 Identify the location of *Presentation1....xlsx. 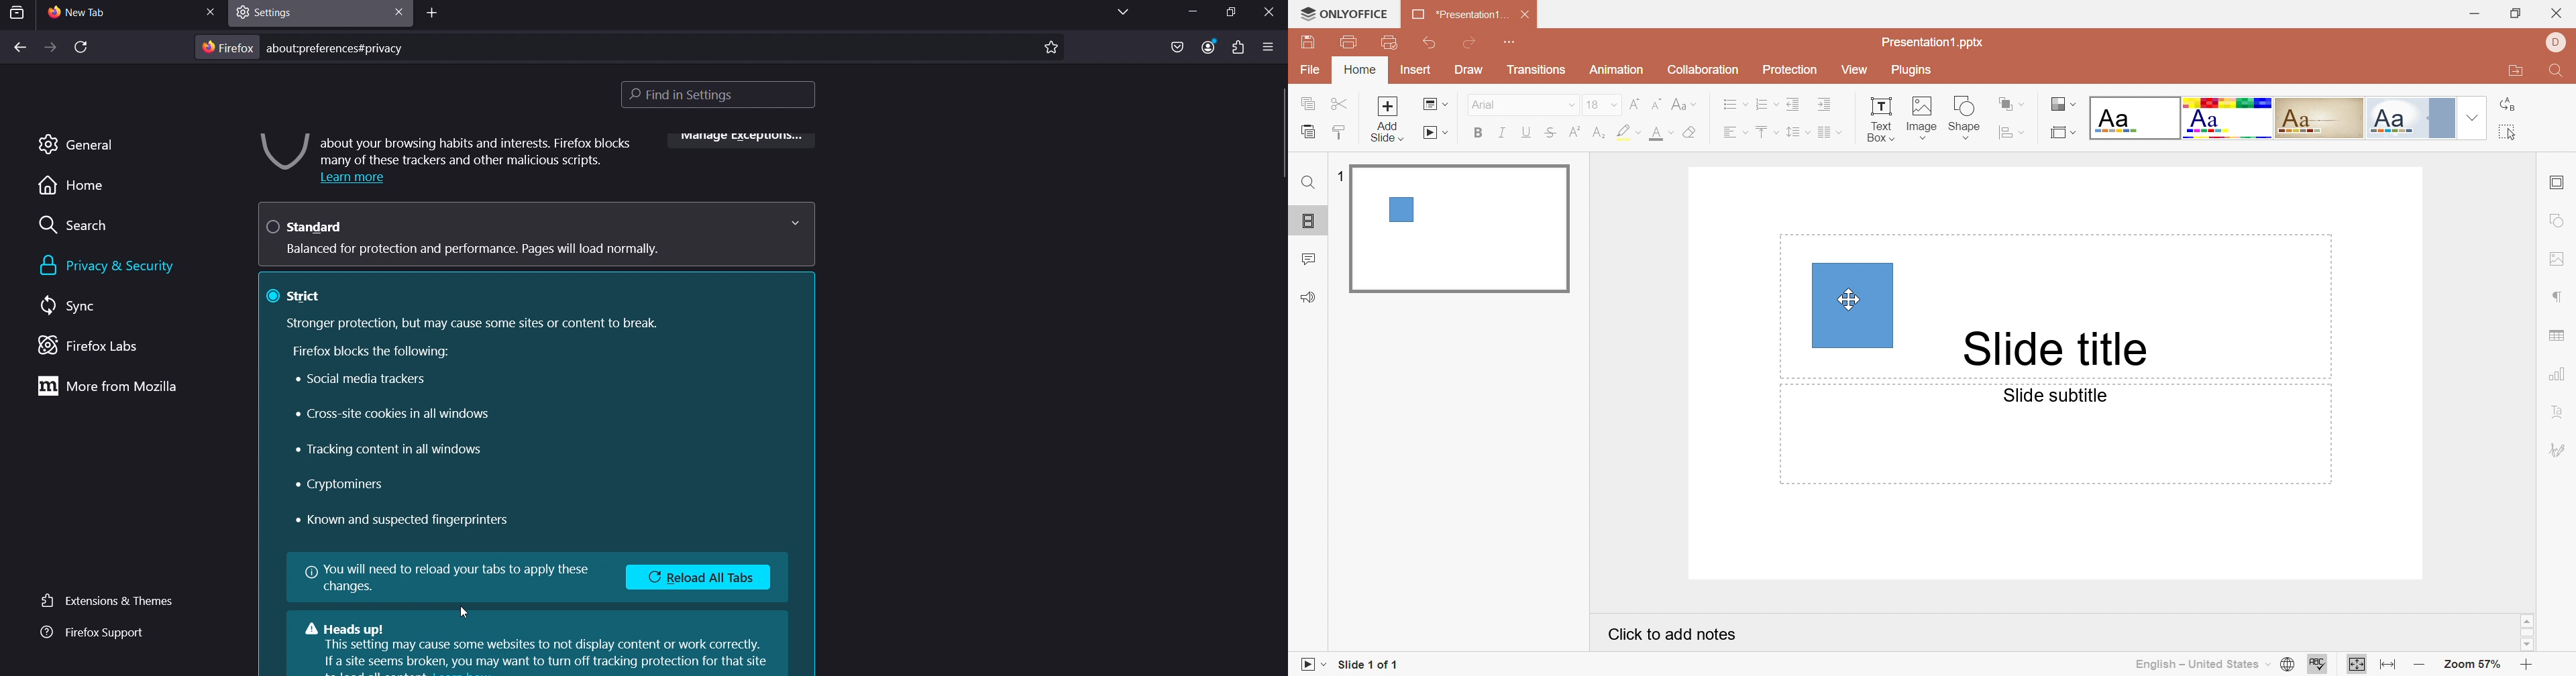
(1458, 15).